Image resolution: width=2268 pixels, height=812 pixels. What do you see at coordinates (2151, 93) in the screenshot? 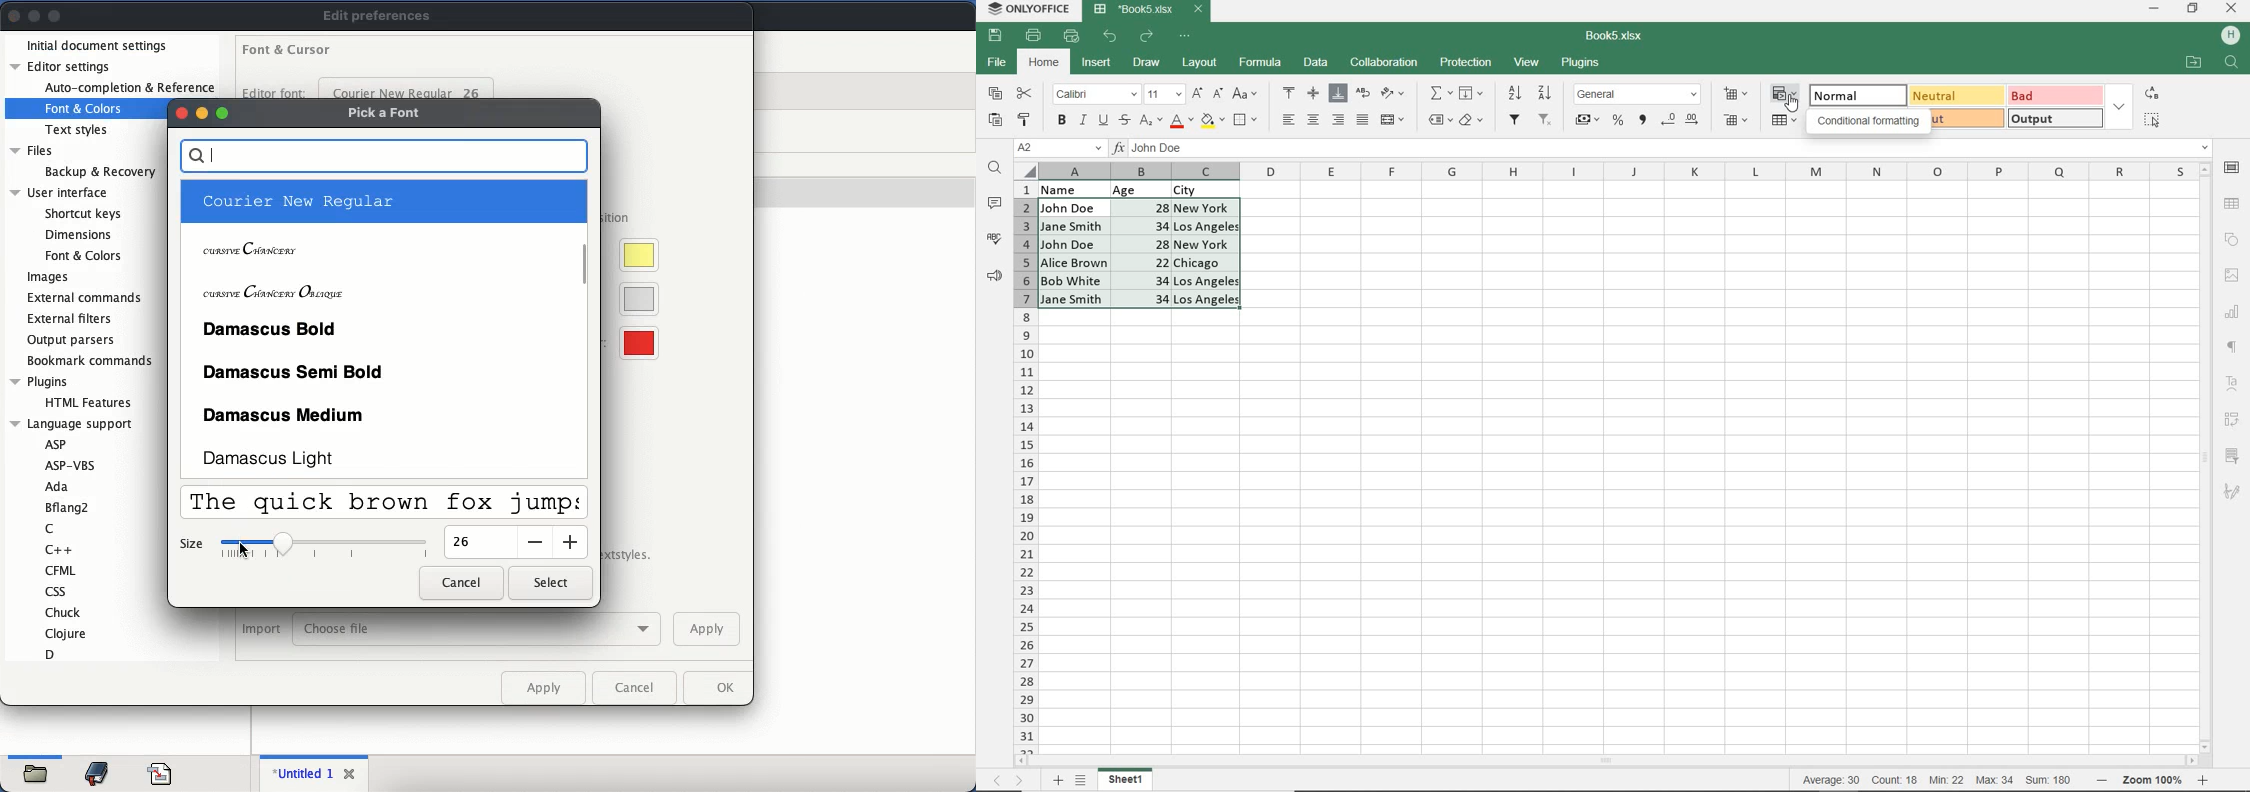
I see `REPLACE` at bounding box center [2151, 93].